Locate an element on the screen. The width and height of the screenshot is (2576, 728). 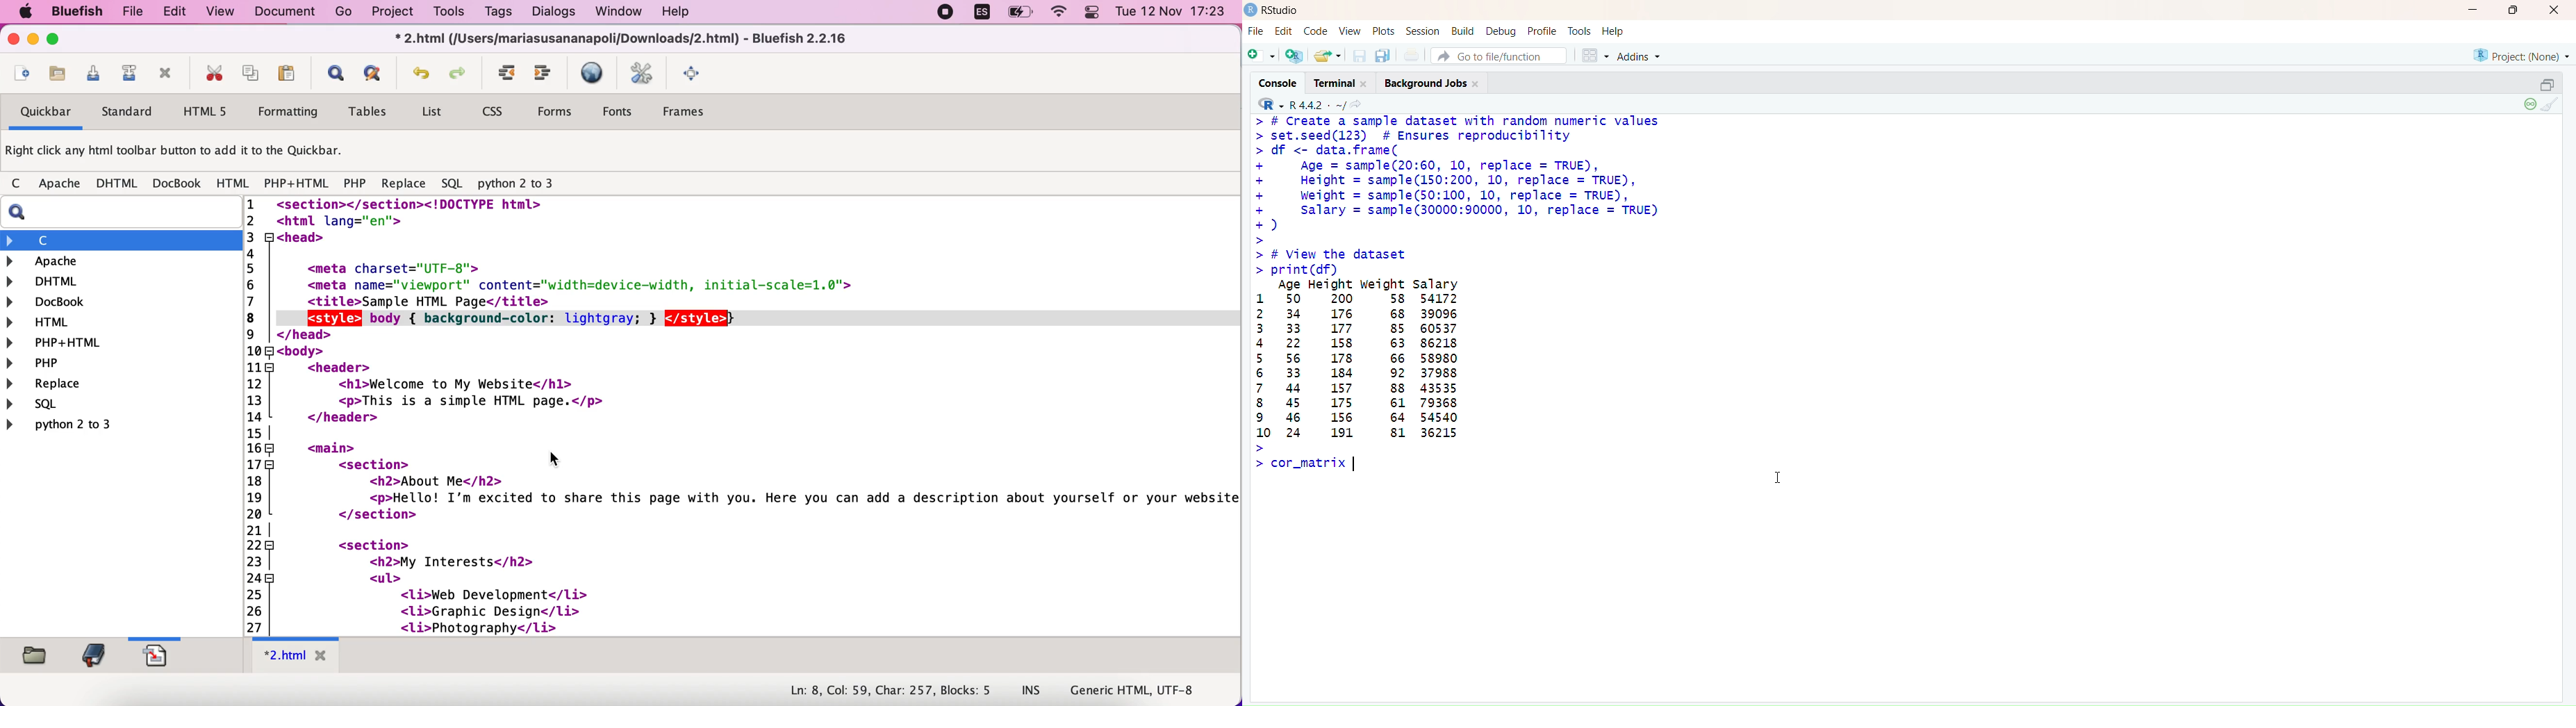
Go to file/function is located at coordinates (1498, 56).